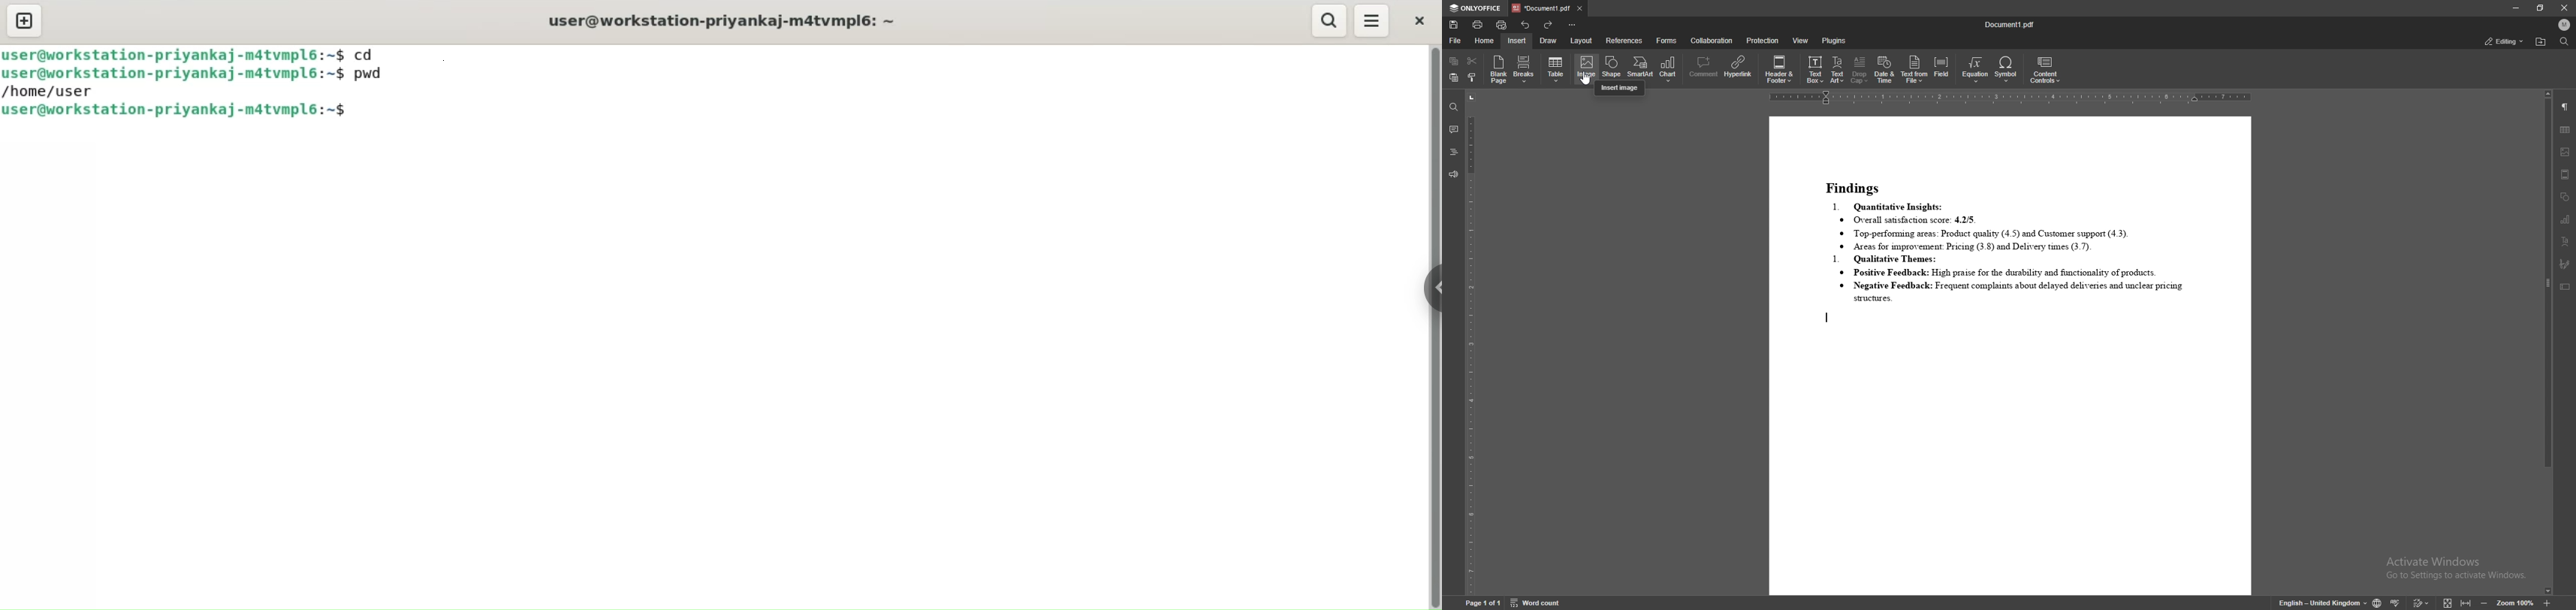  I want to click on tab, so click(1540, 8).